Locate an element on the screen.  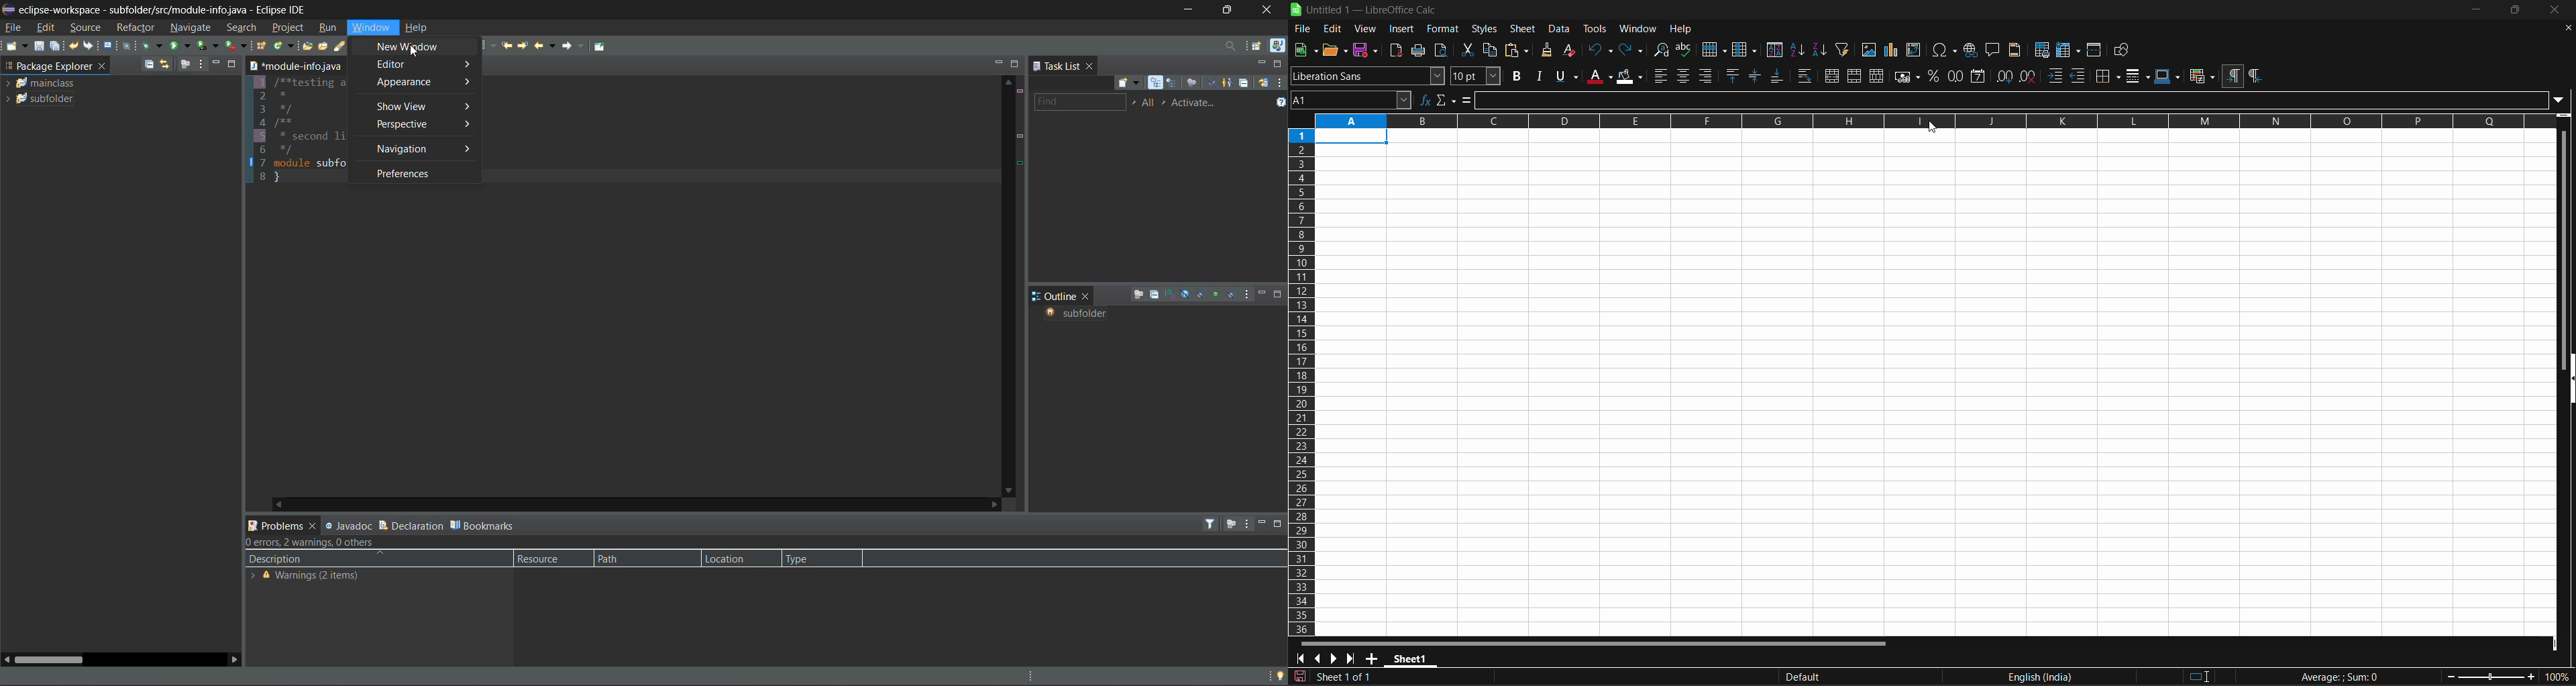
minimize is located at coordinates (996, 63).